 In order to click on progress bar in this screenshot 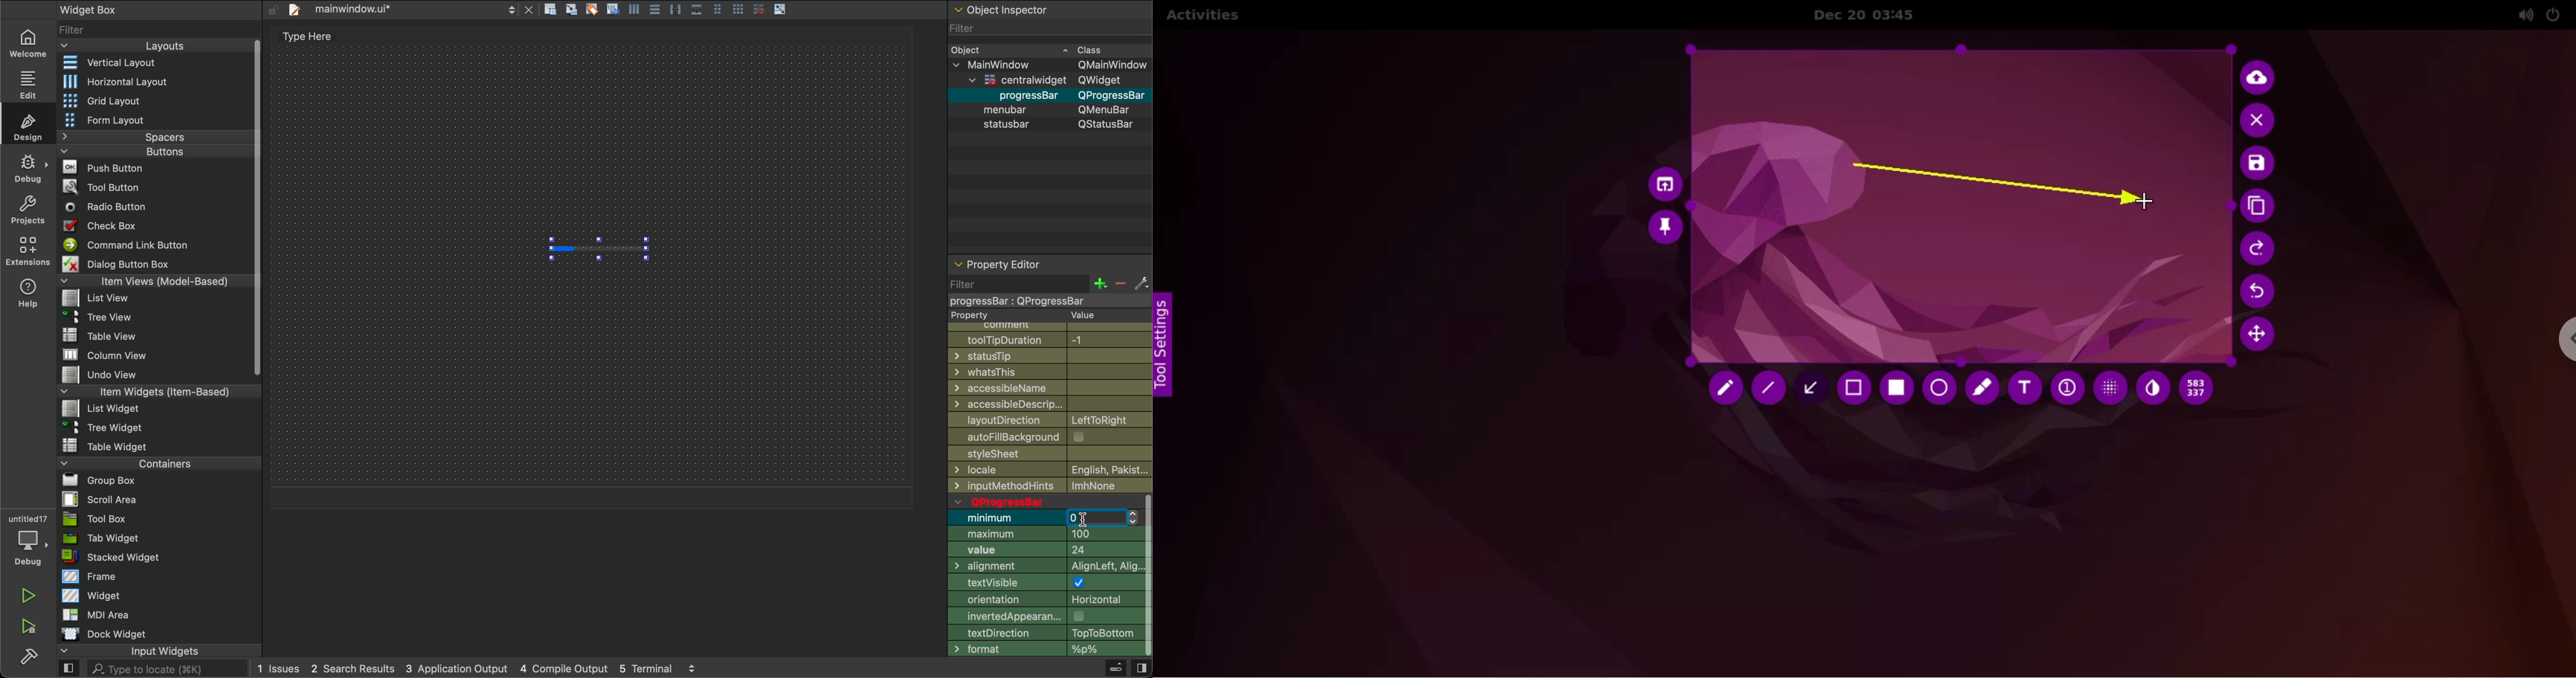, I will do `click(598, 247)`.